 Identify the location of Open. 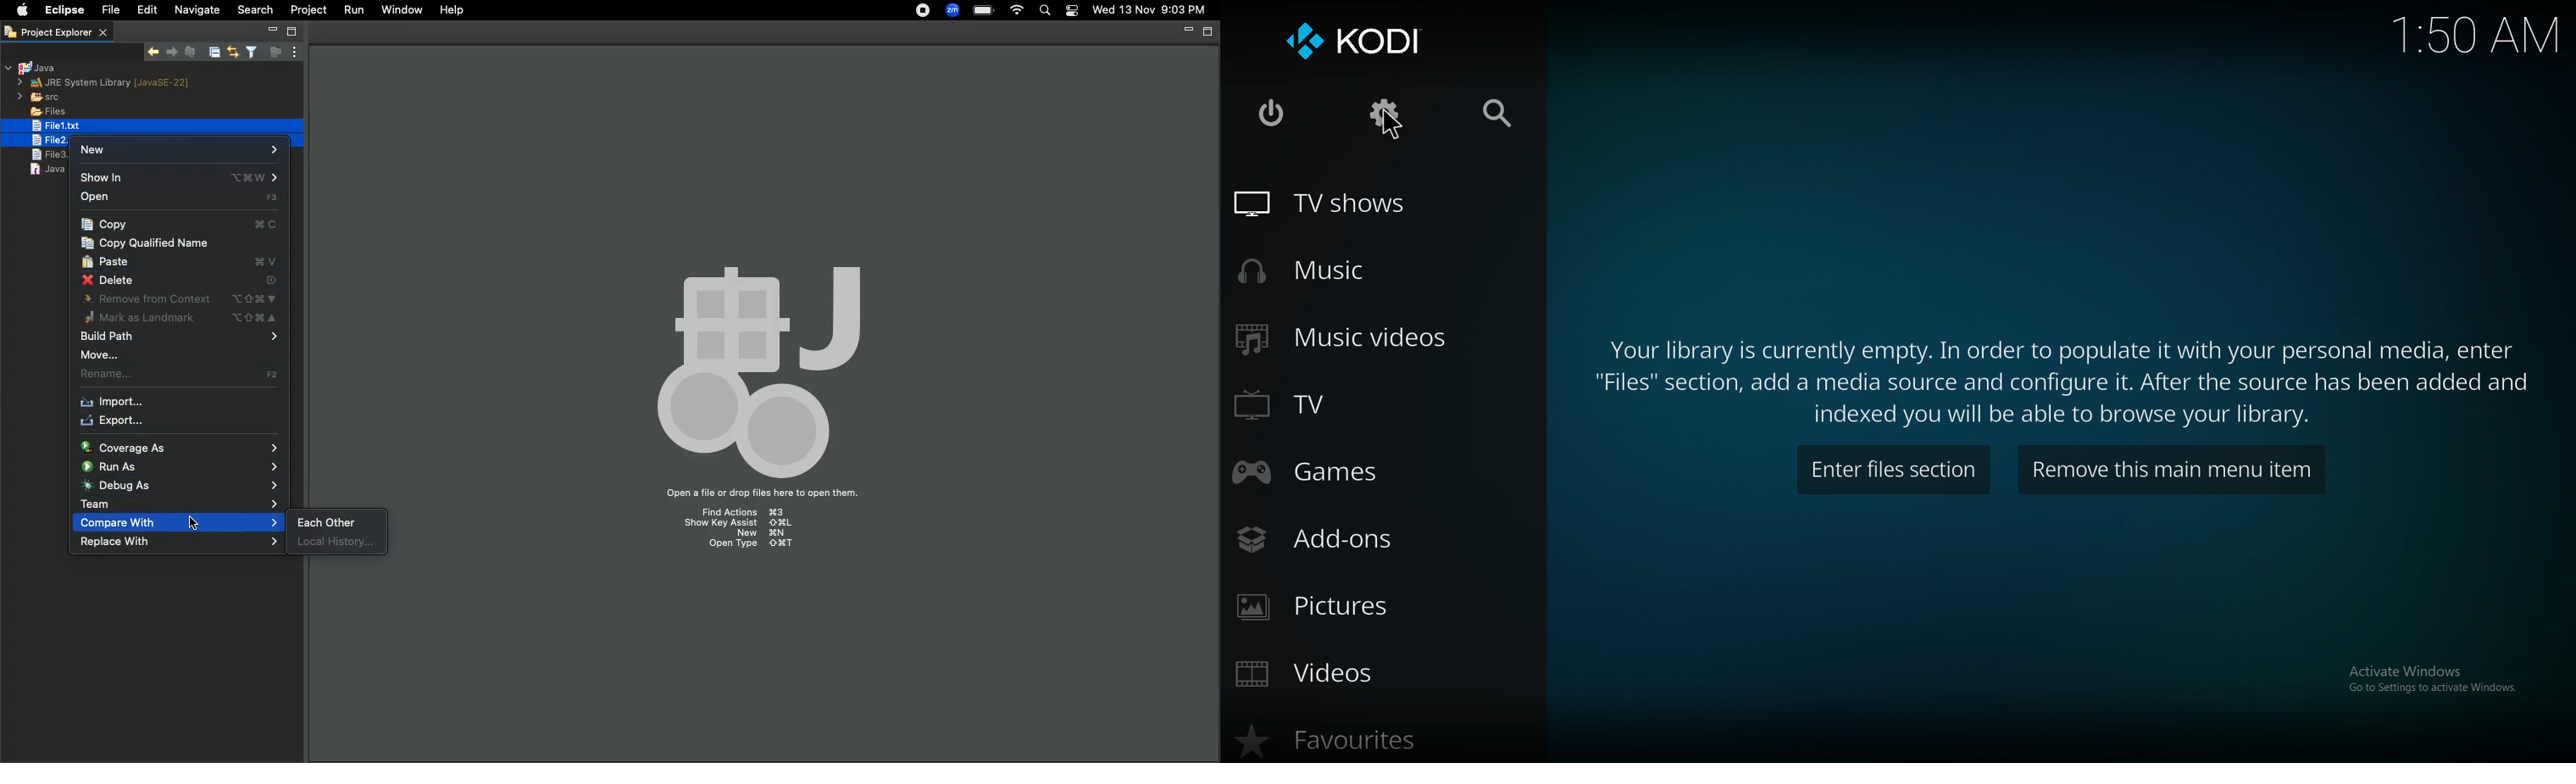
(181, 197).